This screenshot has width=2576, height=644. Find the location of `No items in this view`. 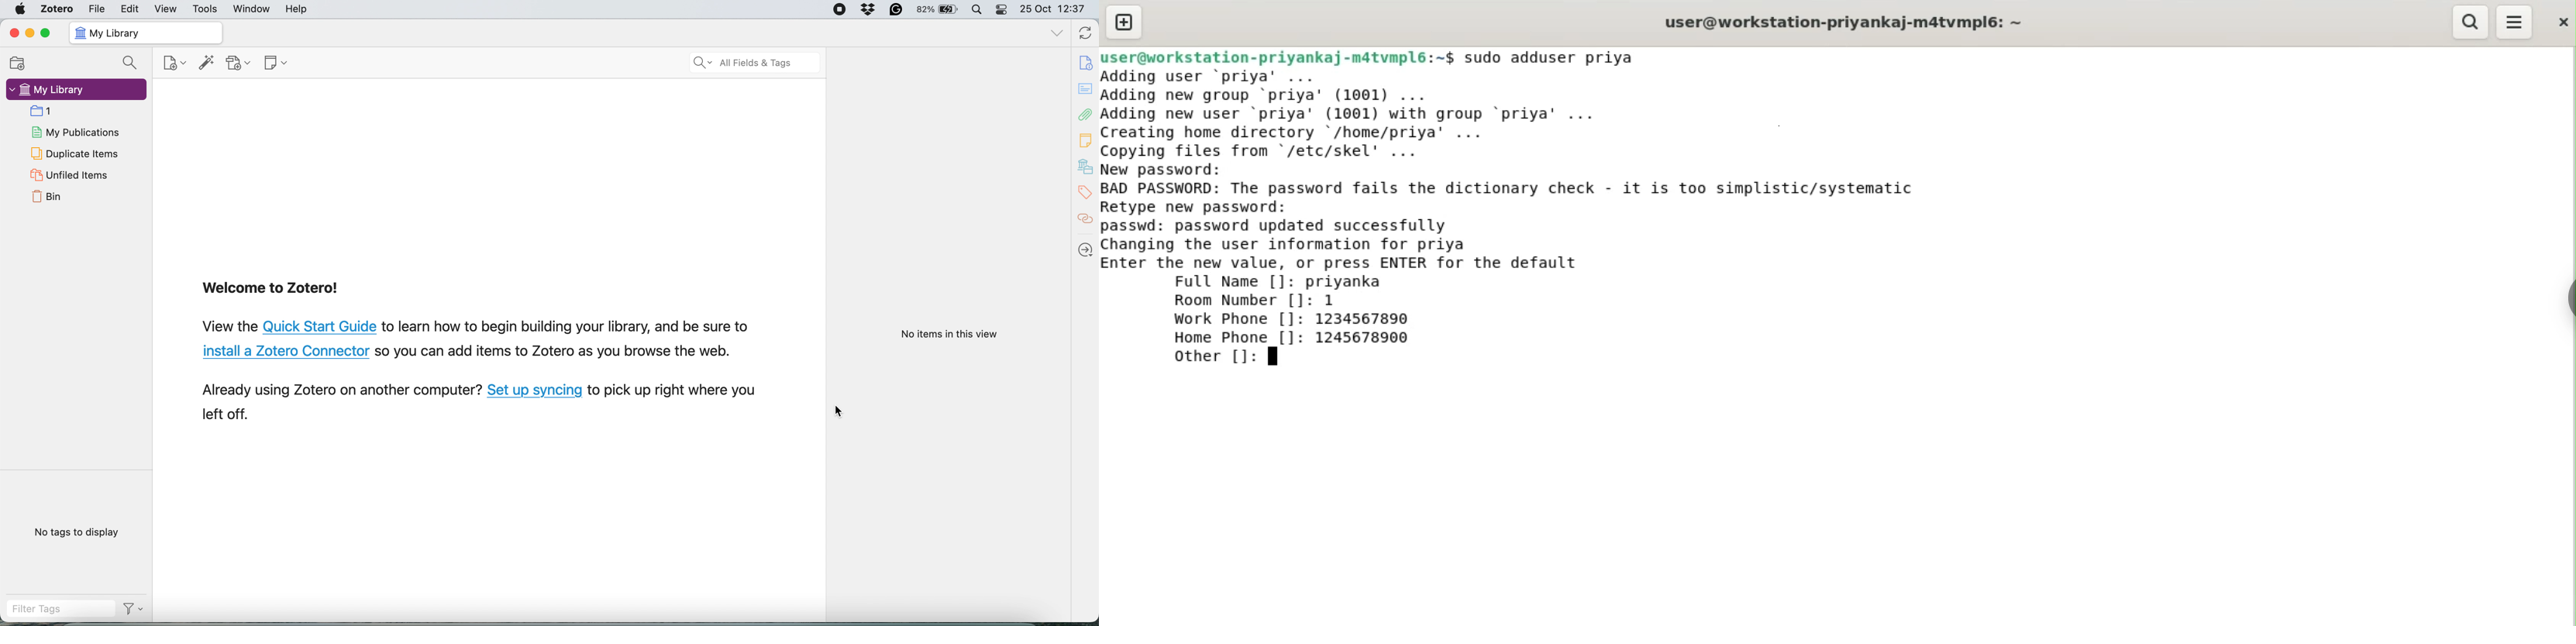

No items in this view is located at coordinates (951, 334).